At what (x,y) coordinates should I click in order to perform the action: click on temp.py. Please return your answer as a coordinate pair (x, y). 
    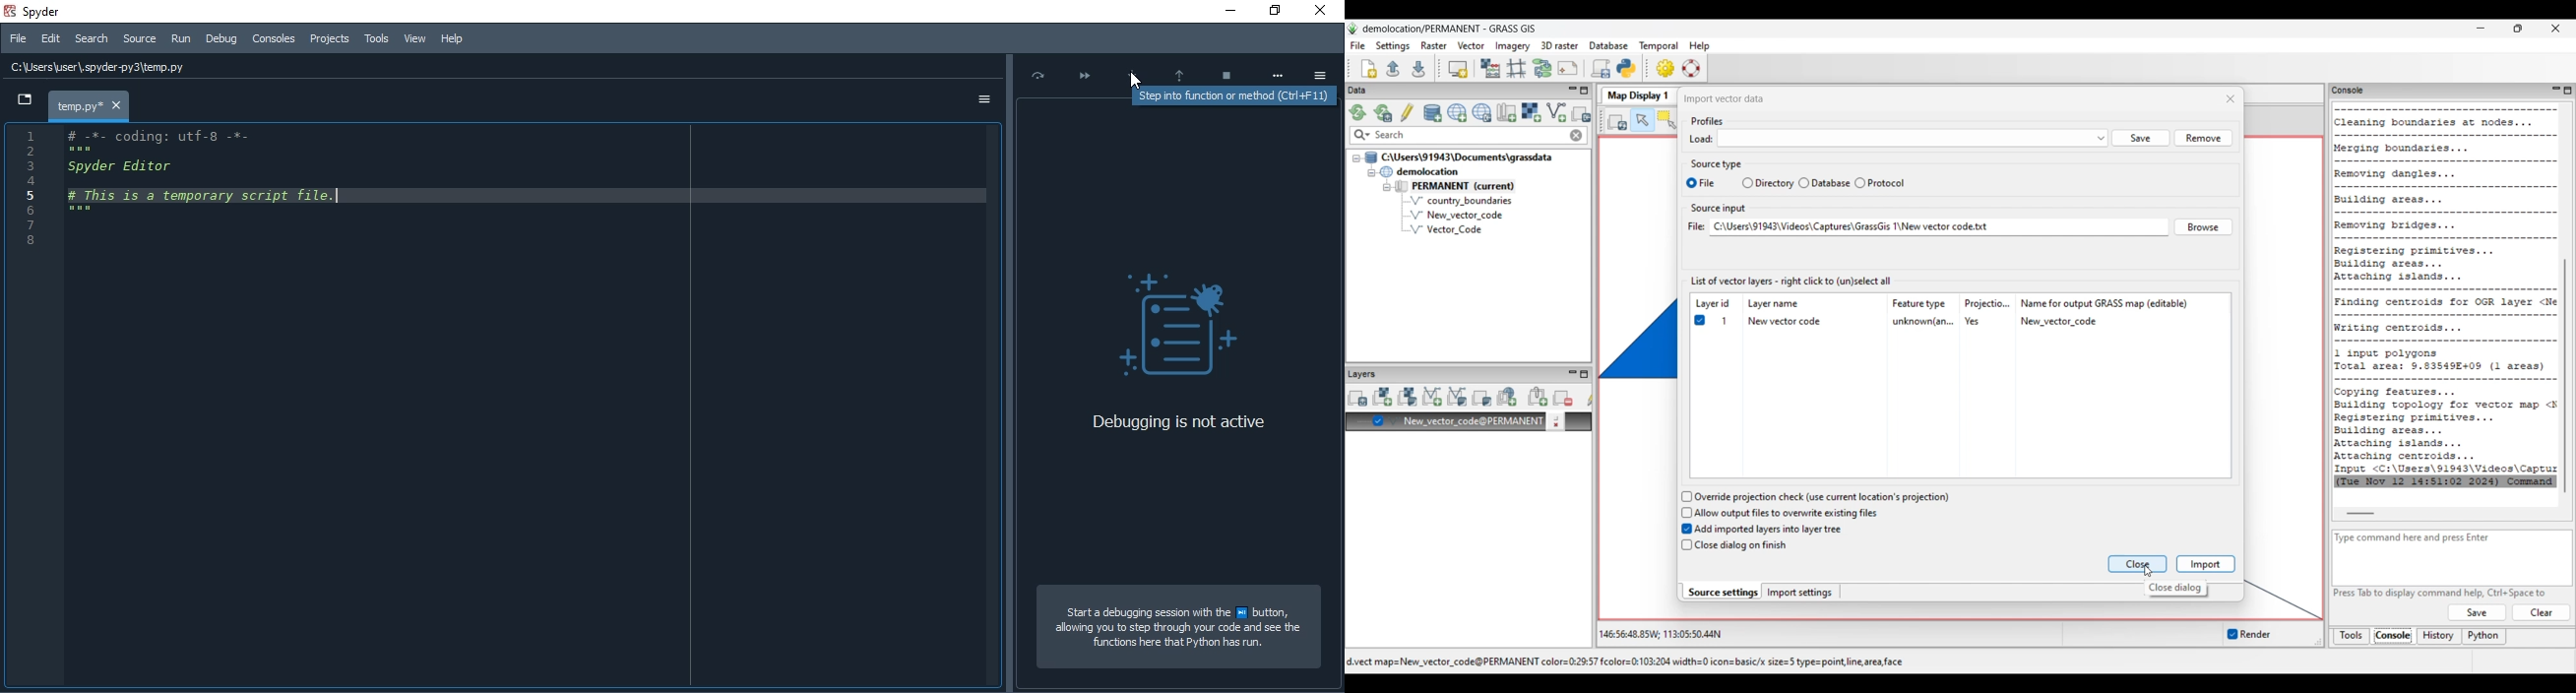
    Looking at the image, I should click on (90, 106).